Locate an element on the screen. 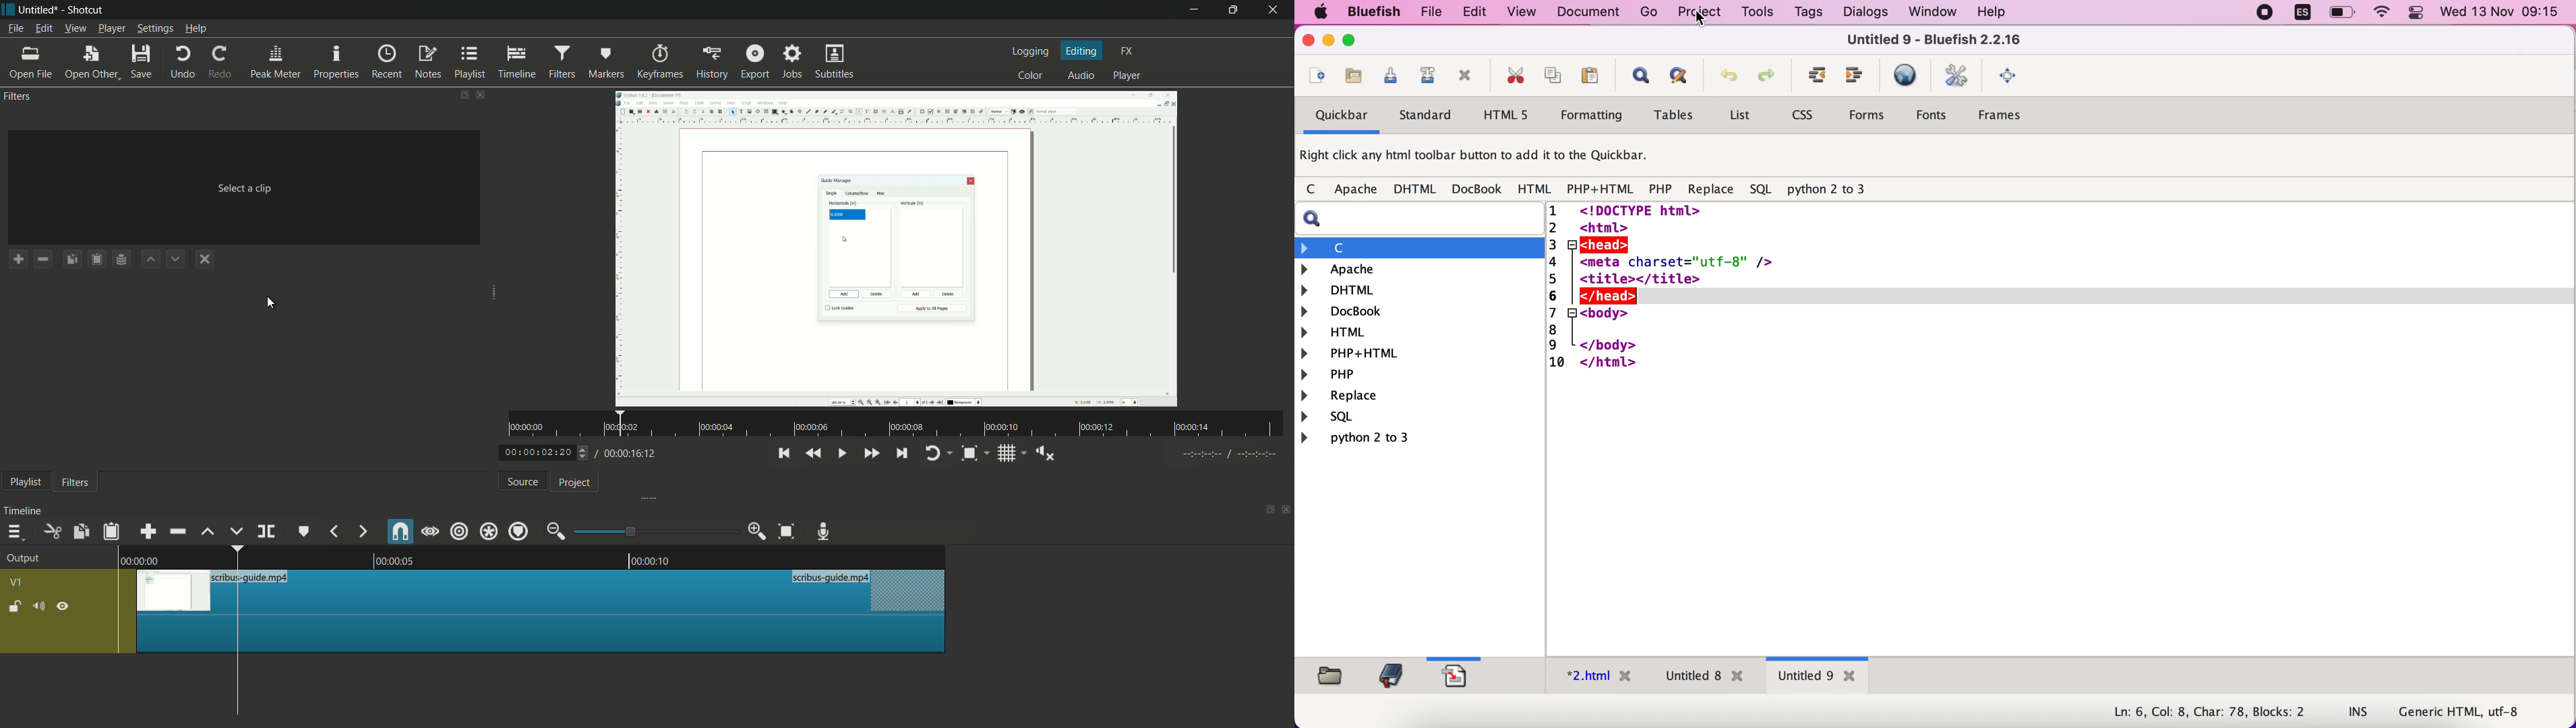  copy is located at coordinates (1550, 77).